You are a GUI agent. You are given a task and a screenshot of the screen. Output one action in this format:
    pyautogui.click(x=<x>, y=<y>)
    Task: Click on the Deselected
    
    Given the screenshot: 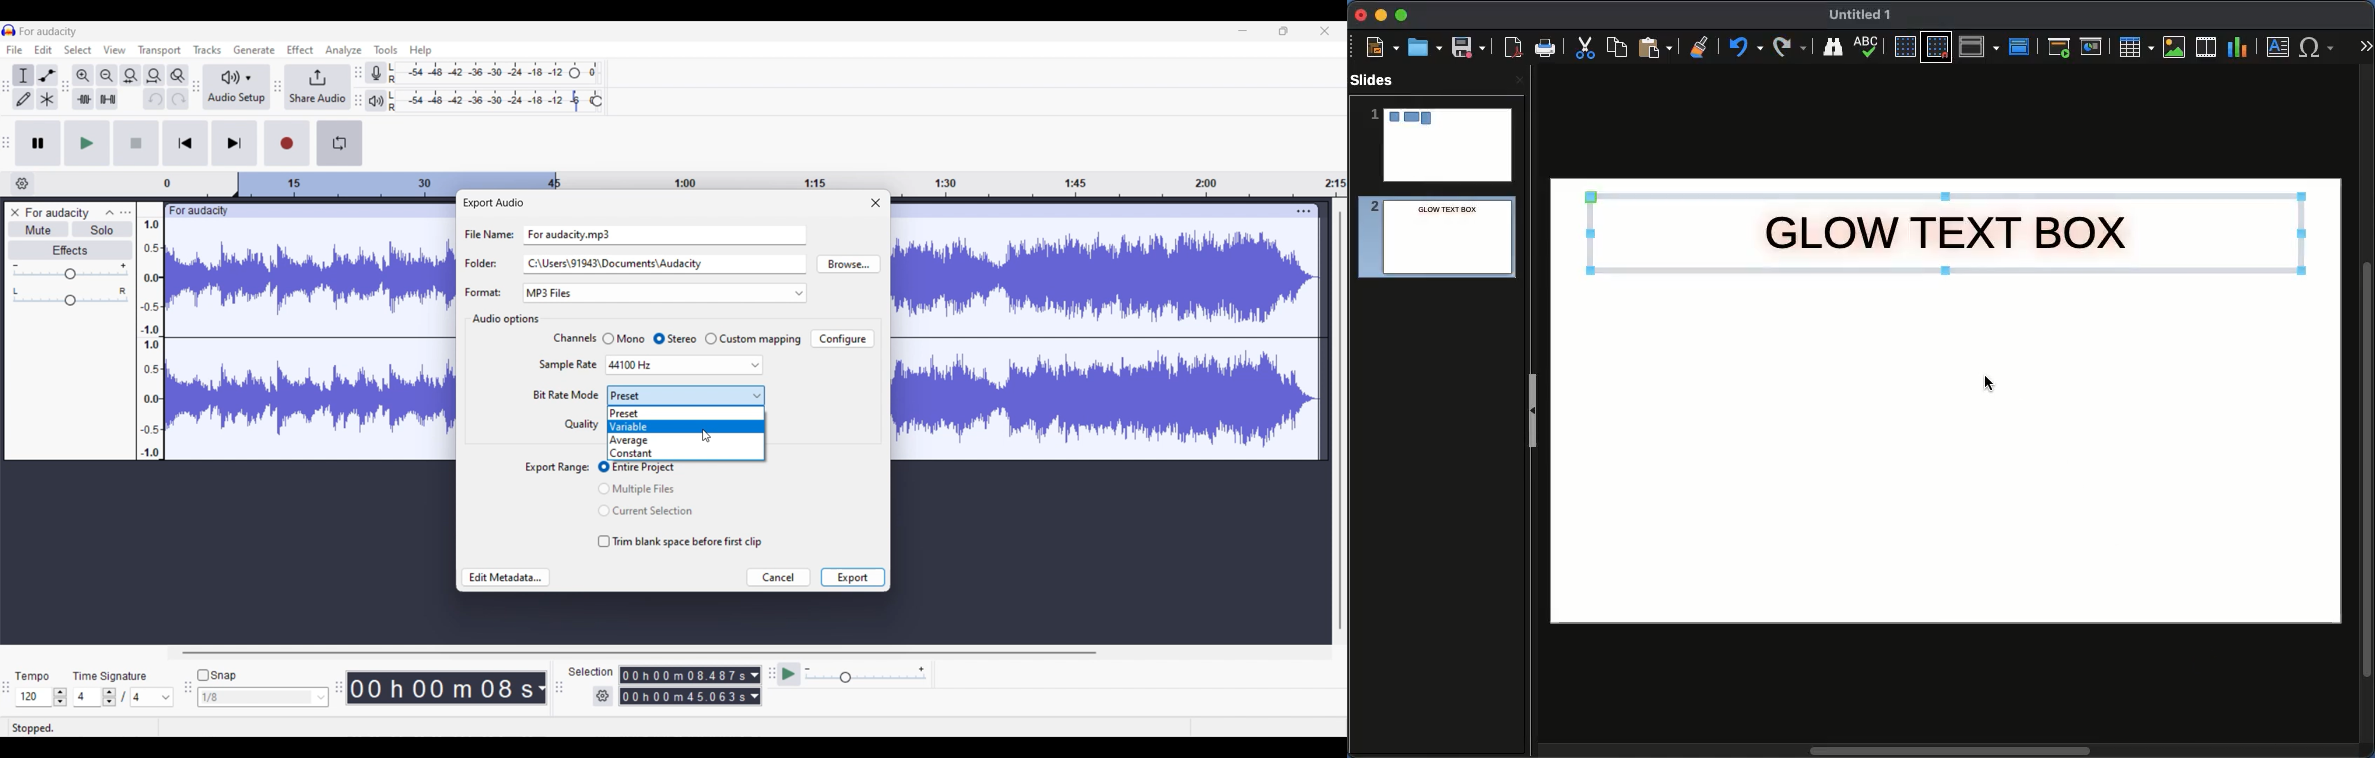 What is the action you would take?
    pyautogui.click(x=1986, y=381)
    